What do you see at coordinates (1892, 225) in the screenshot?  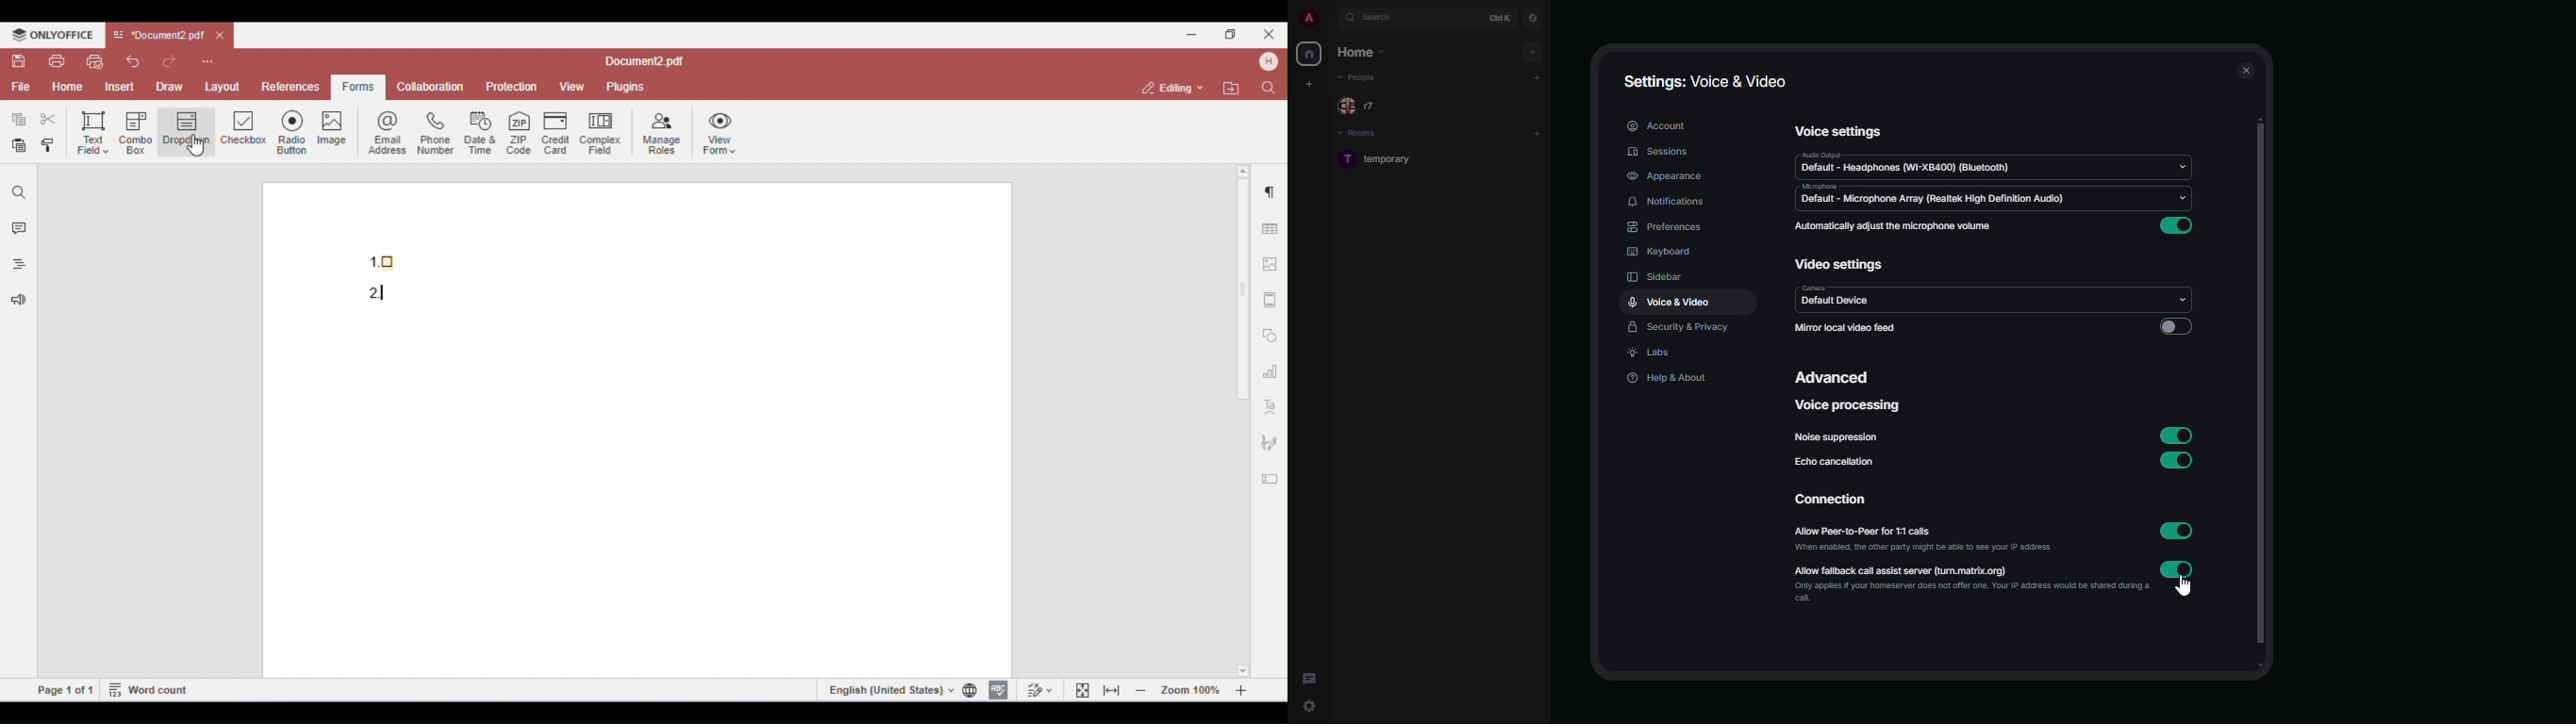 I see `automatically adjust the microphone volume` at bounding box center [1892, 225].